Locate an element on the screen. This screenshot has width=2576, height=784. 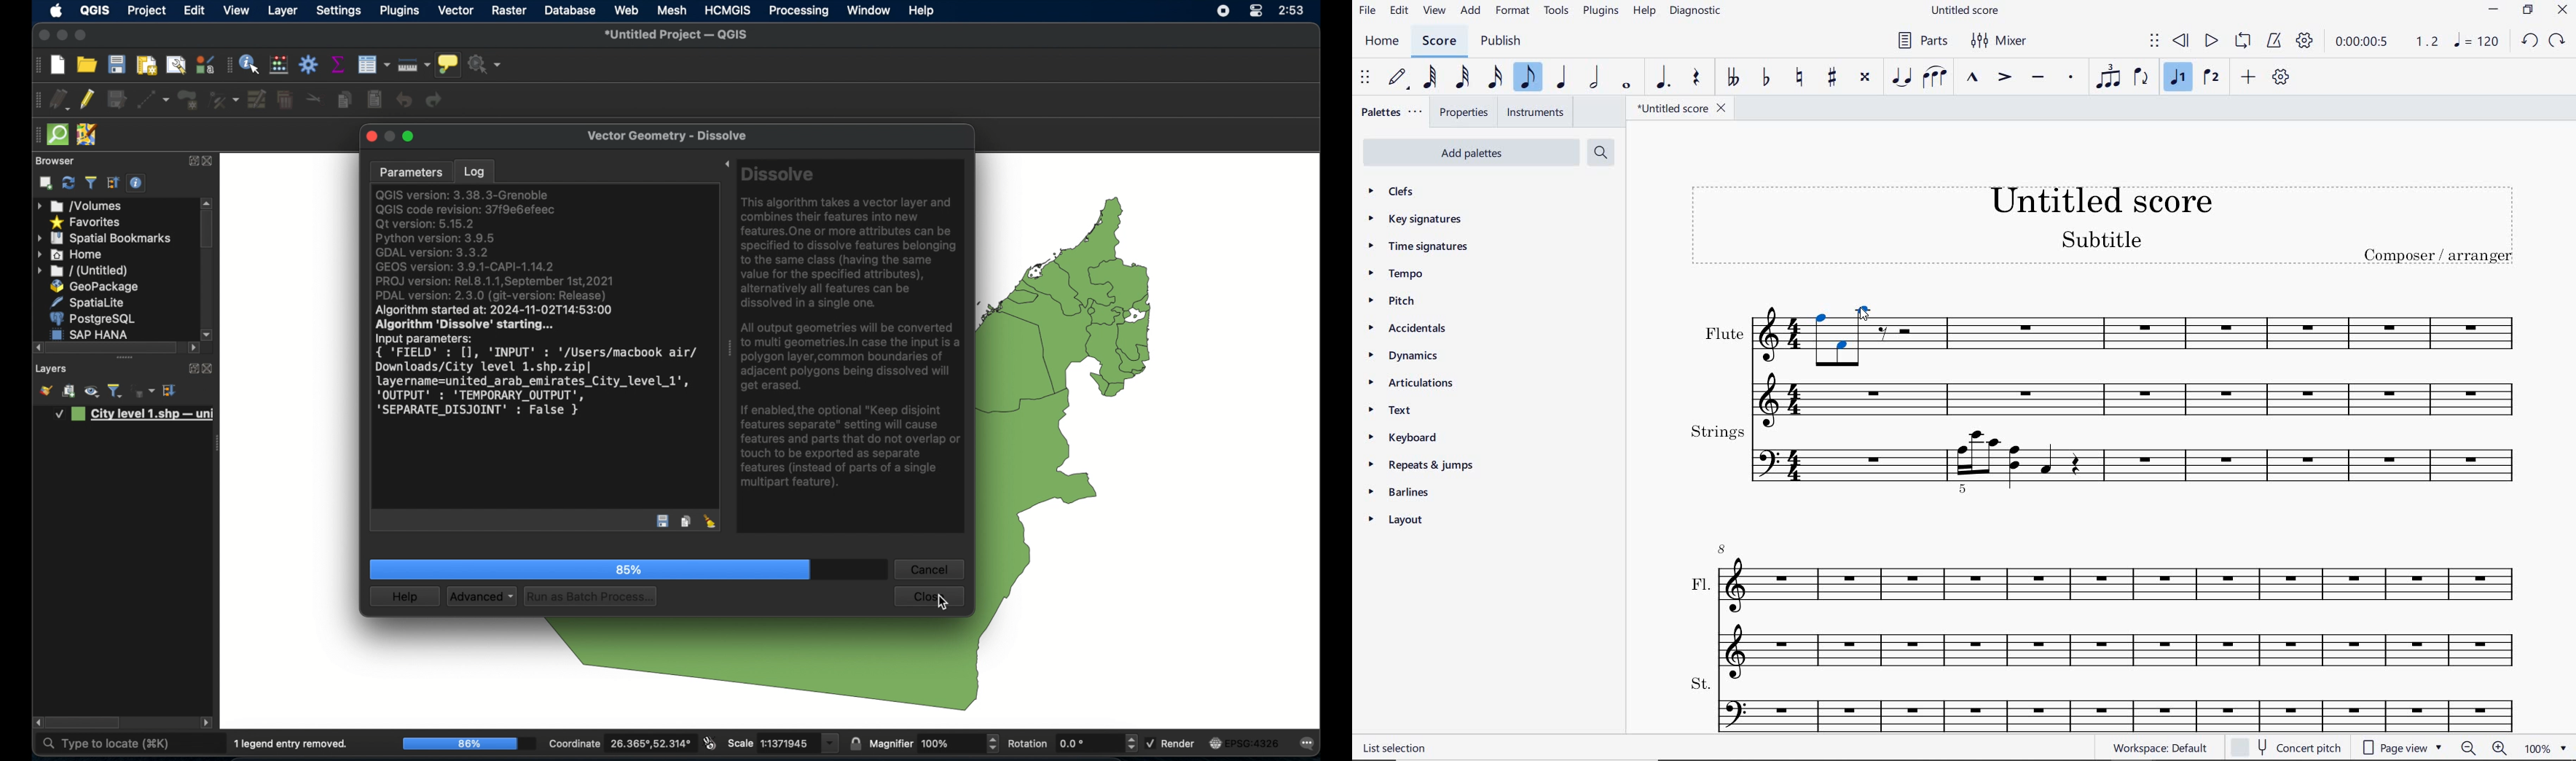
VOICE 2 is located at coordinates (2210, 78).